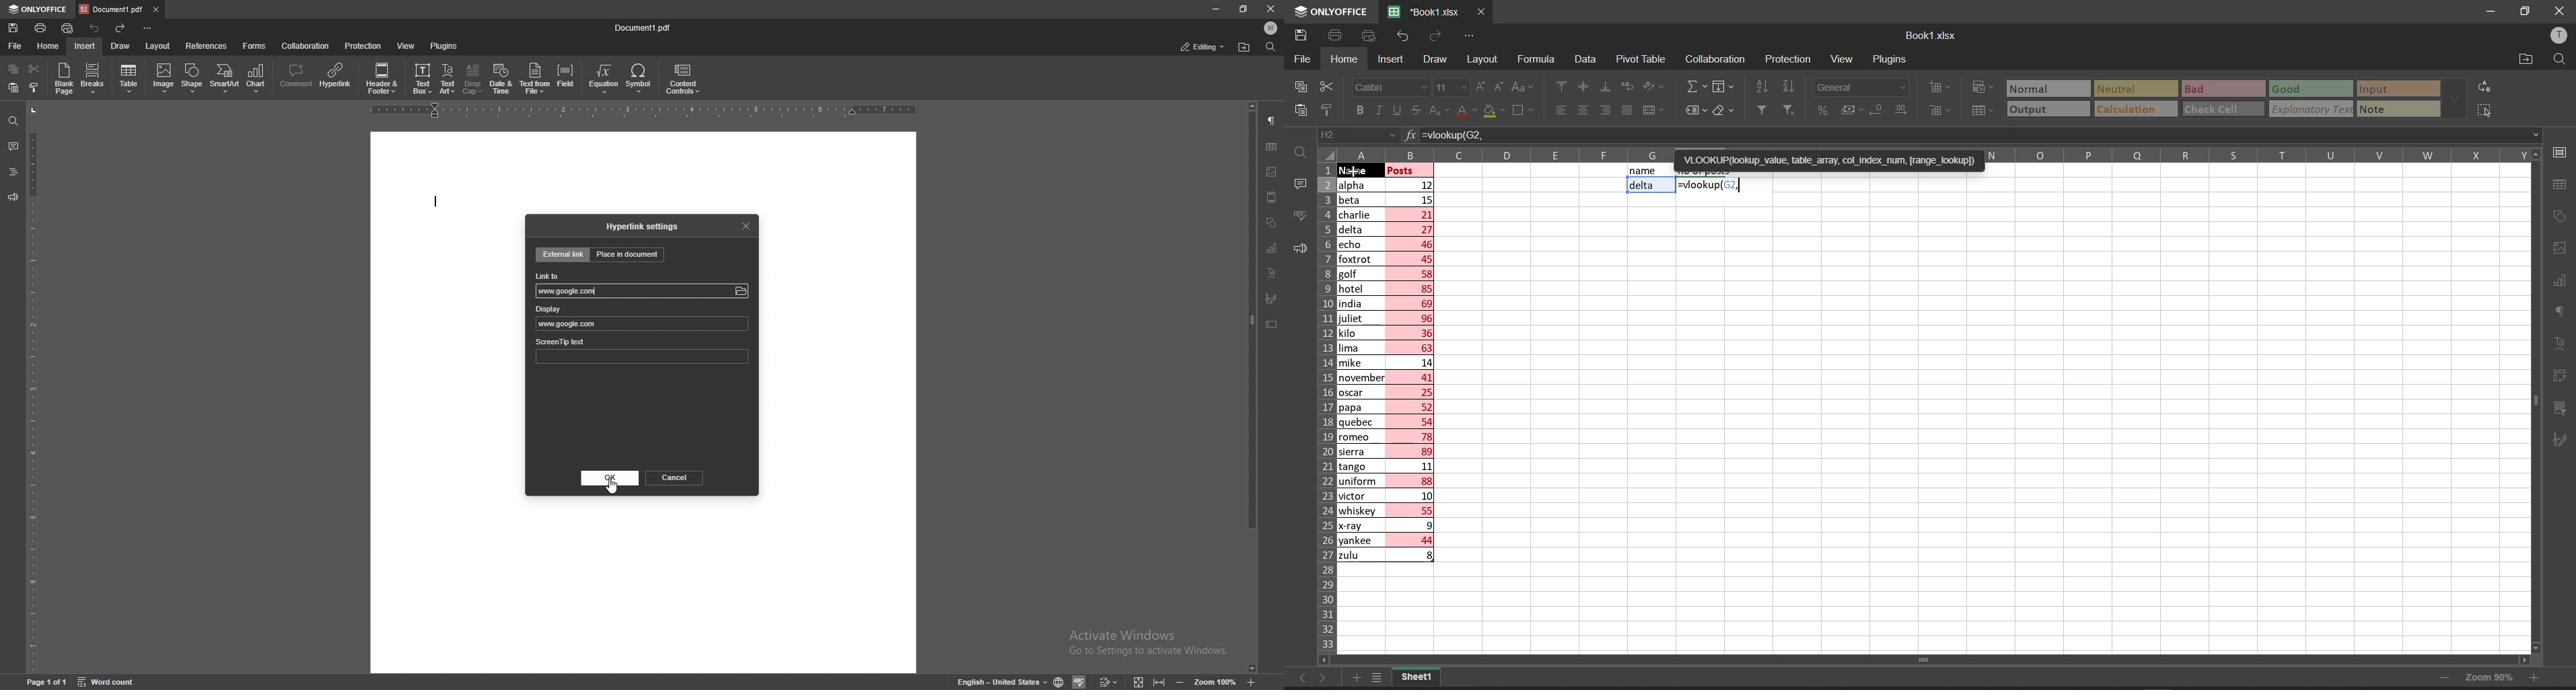 This screenshot has height=700, width=2576. What do you see at coordinates (1525, 111) in the screenshot?
I see `borders` at bounding box center [1525, 111].